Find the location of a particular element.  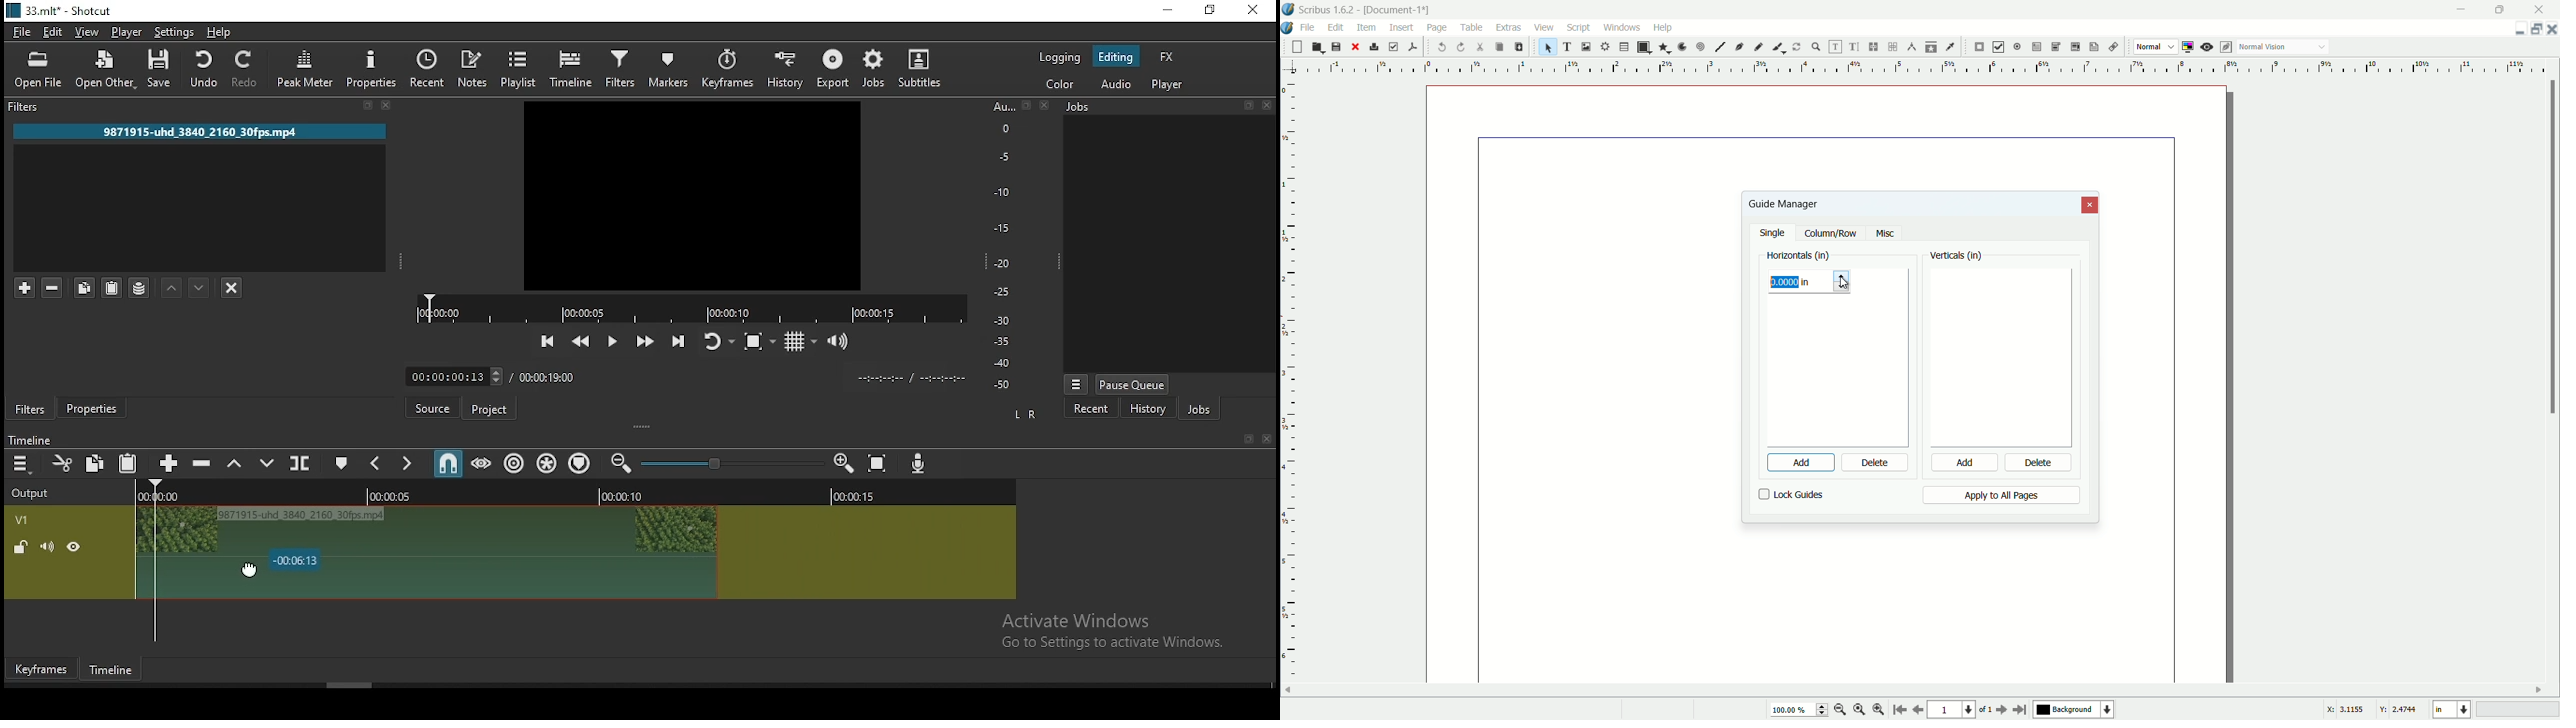

current zoom percentage is located at coordinates (1797, 711).